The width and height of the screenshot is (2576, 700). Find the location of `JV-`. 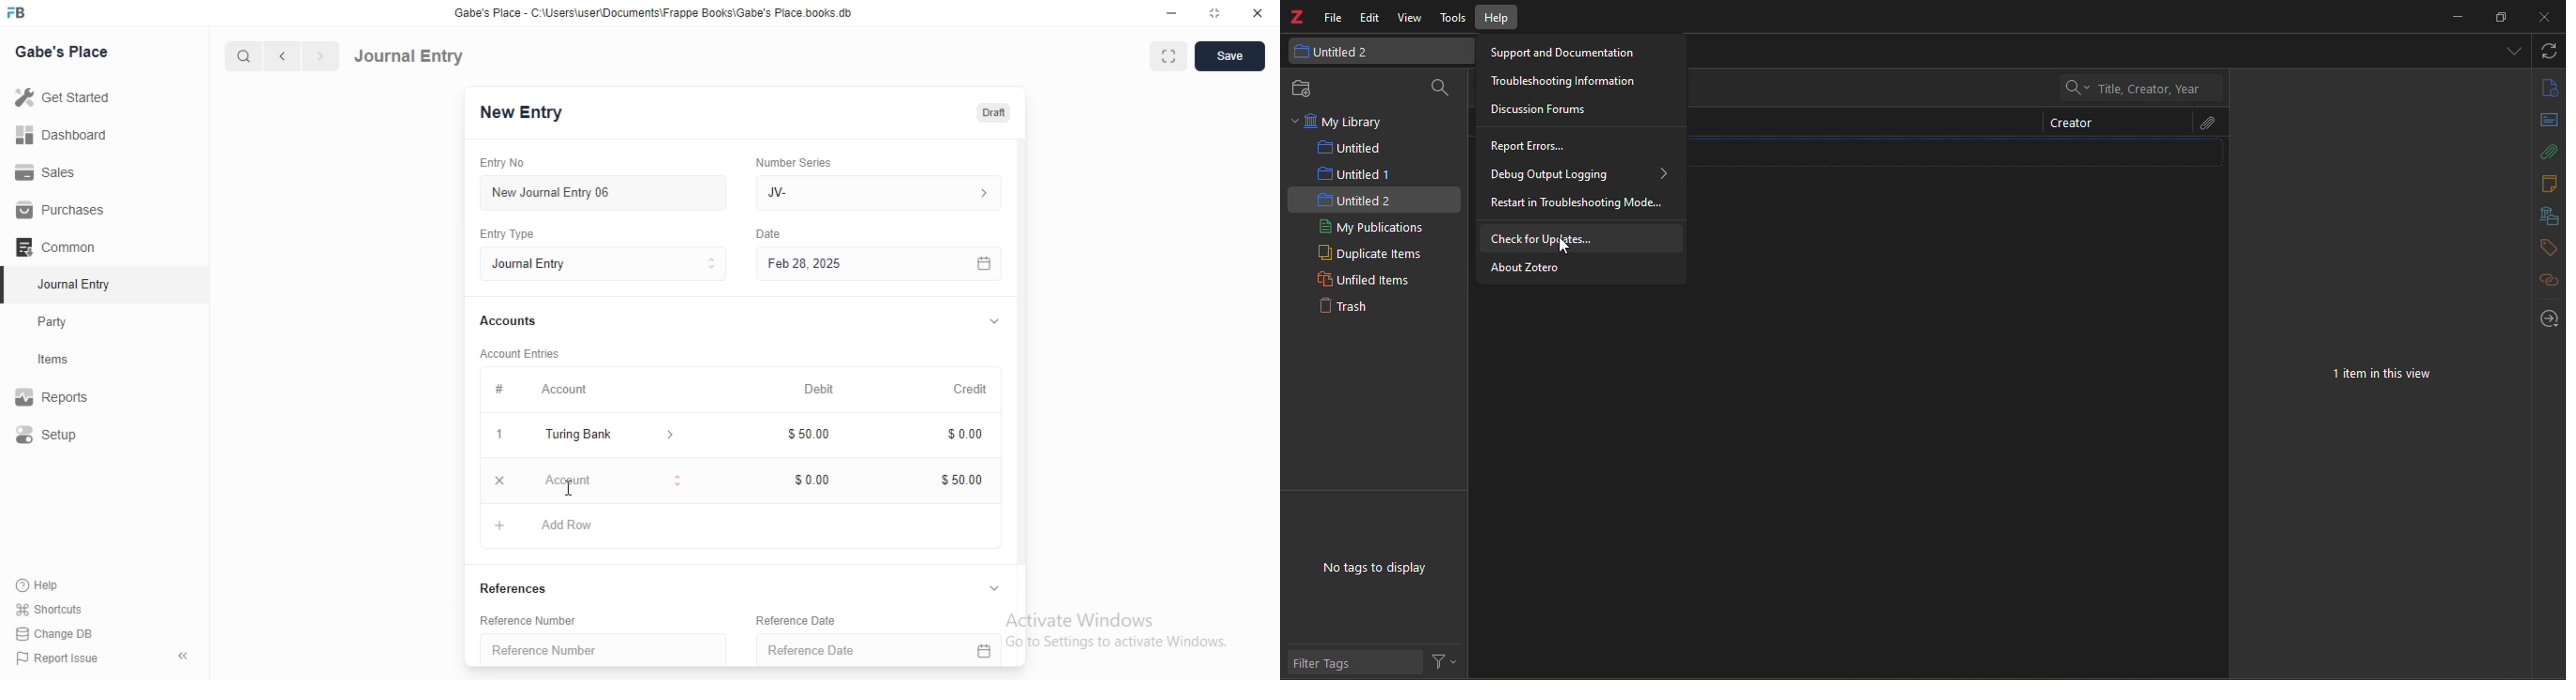

JV- is located at coordinates (878, 190).